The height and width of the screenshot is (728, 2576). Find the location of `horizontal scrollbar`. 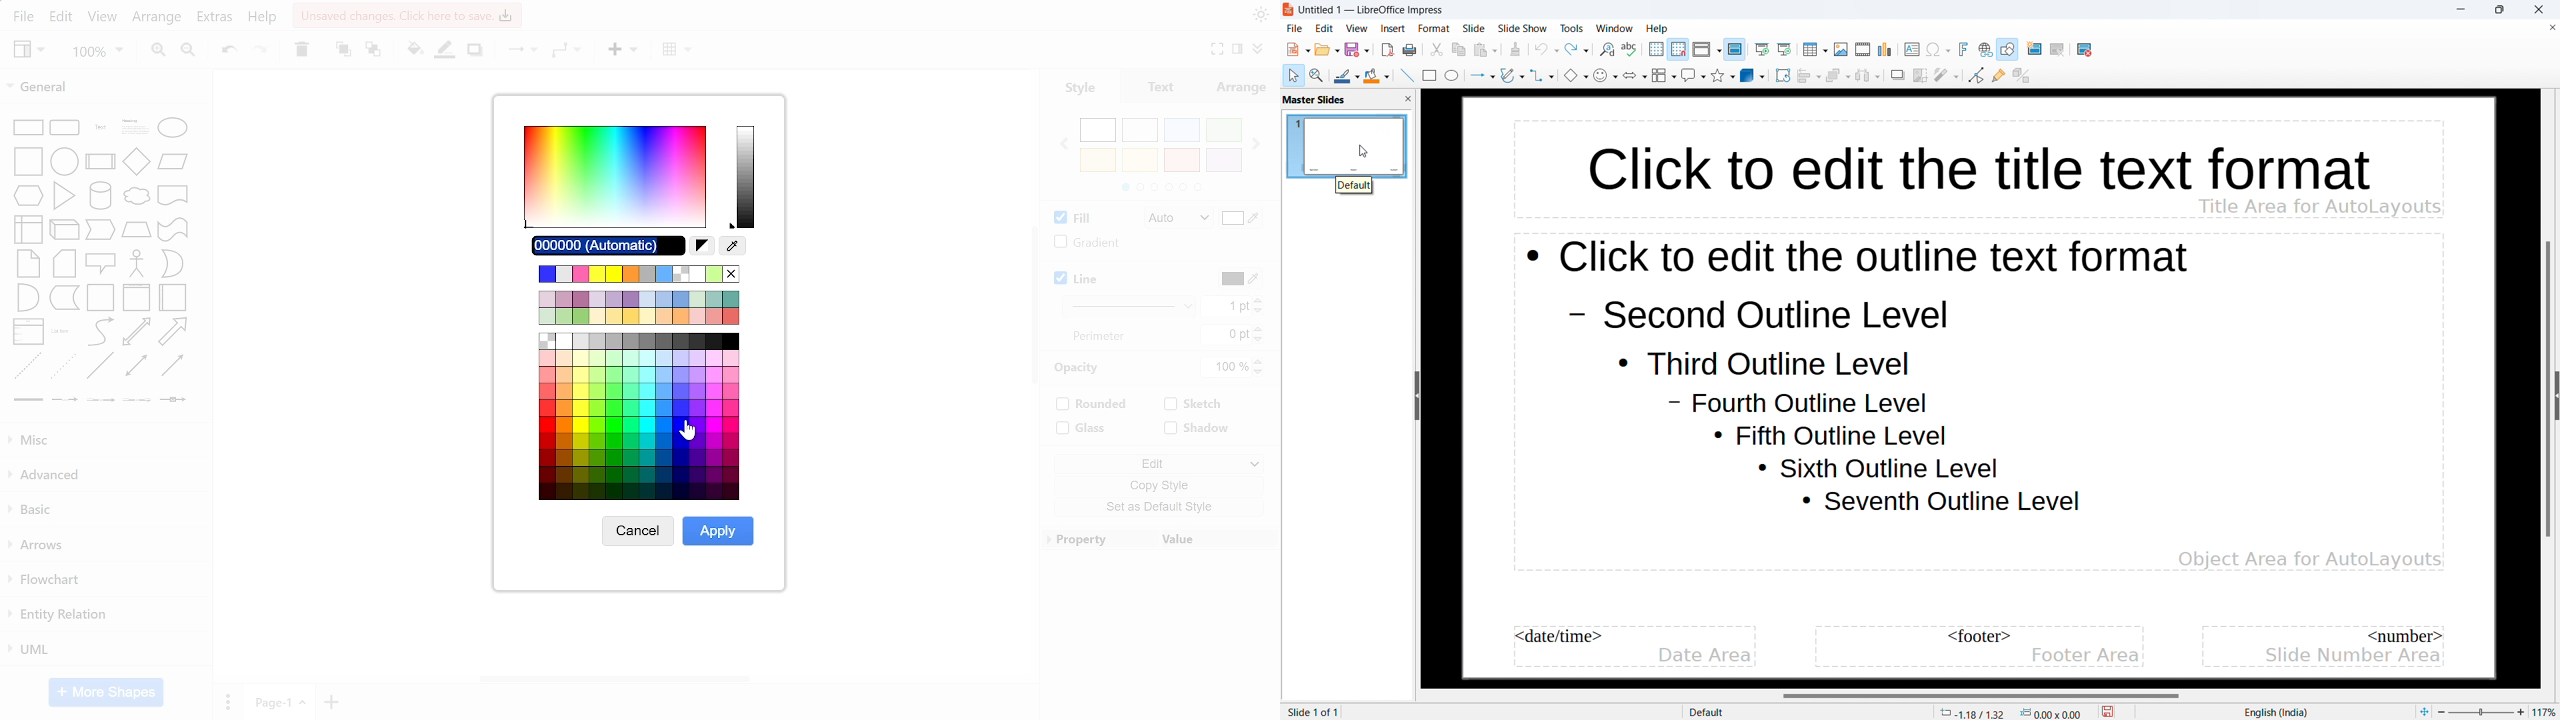

horizontal scrollbar is located at coordinates (1981, 695).